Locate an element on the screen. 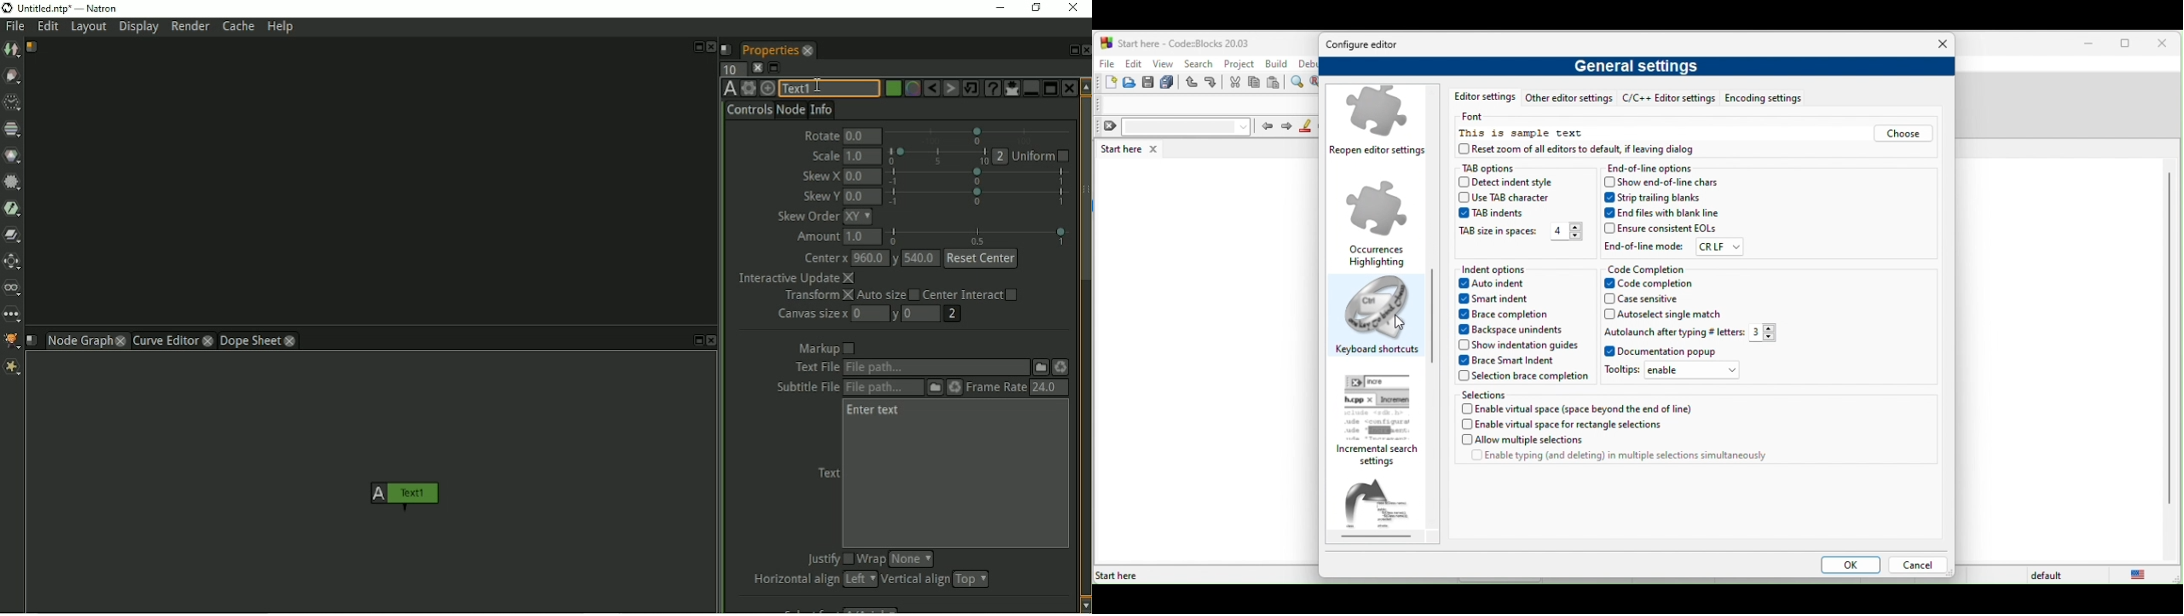 Image resolution: width=2184 pixels, height=616 pixels. cancel is located at coordinates (1917, 566).